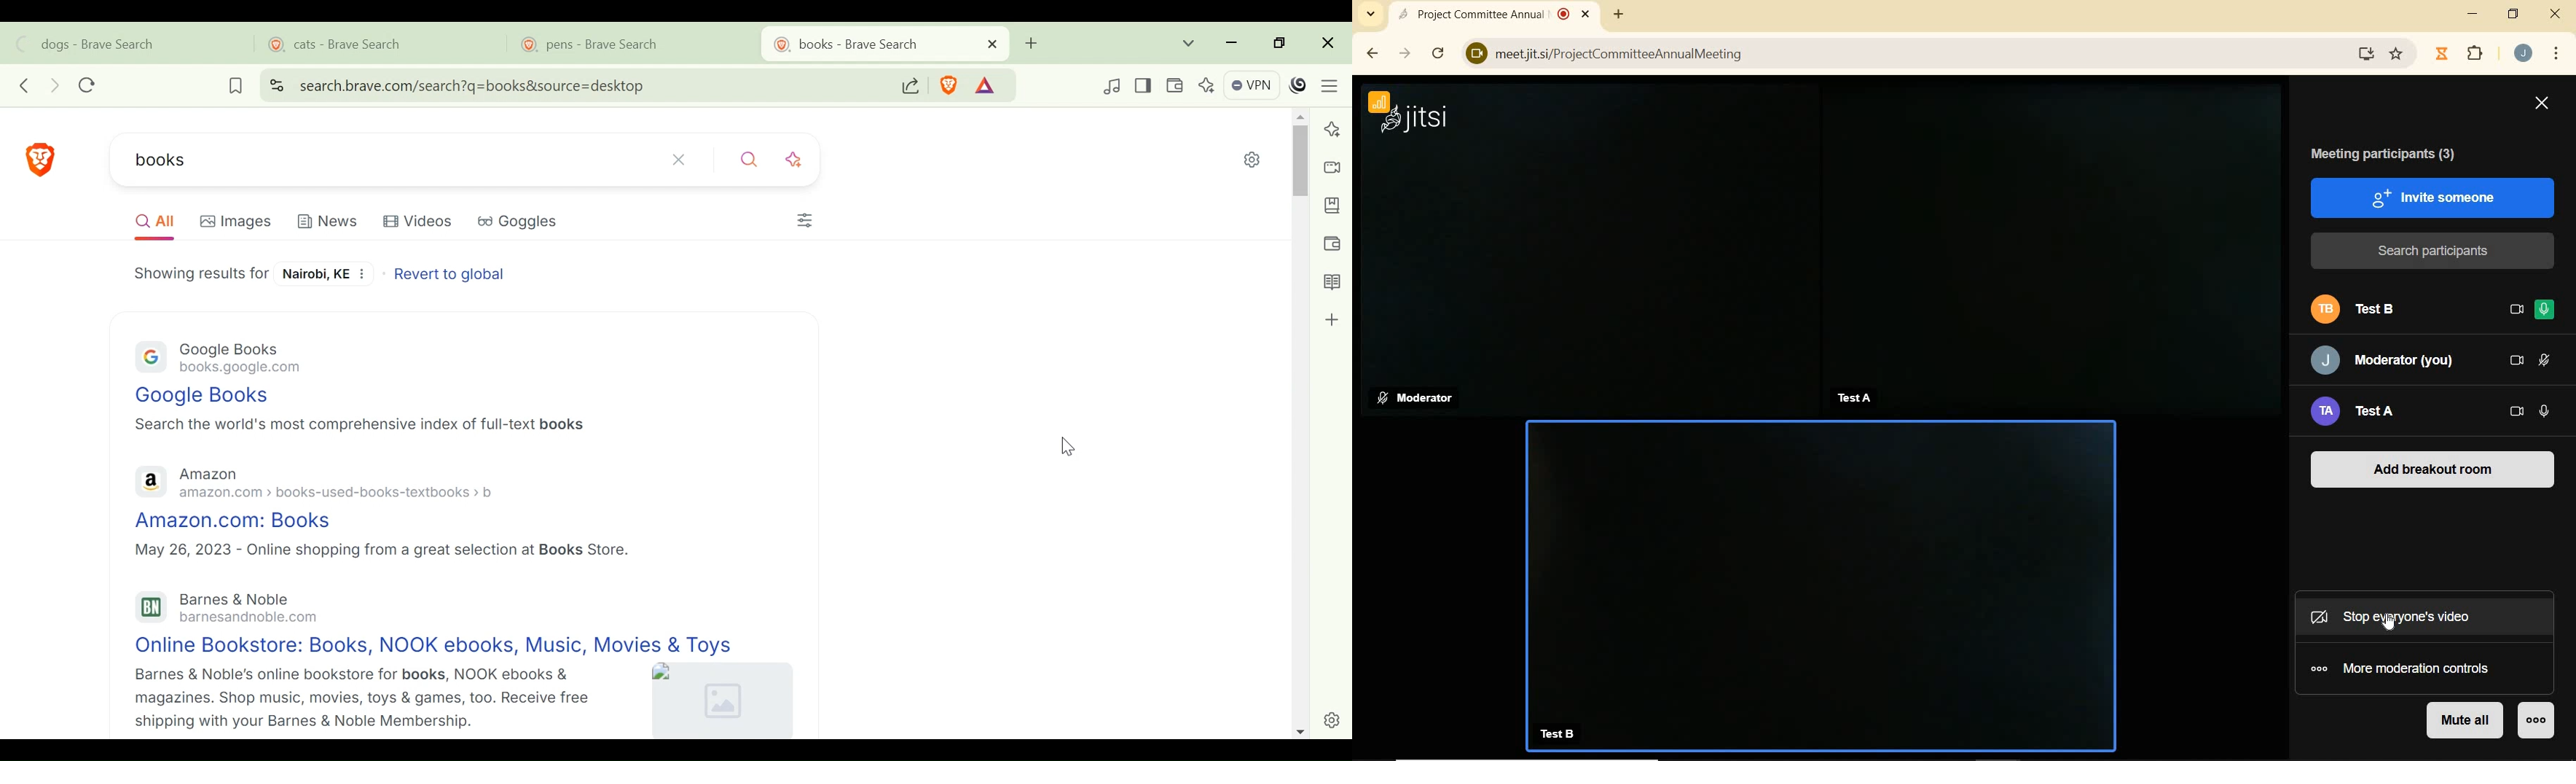 The image size is (2576, 784). I want to click on Tab bar, so click(889, 44).